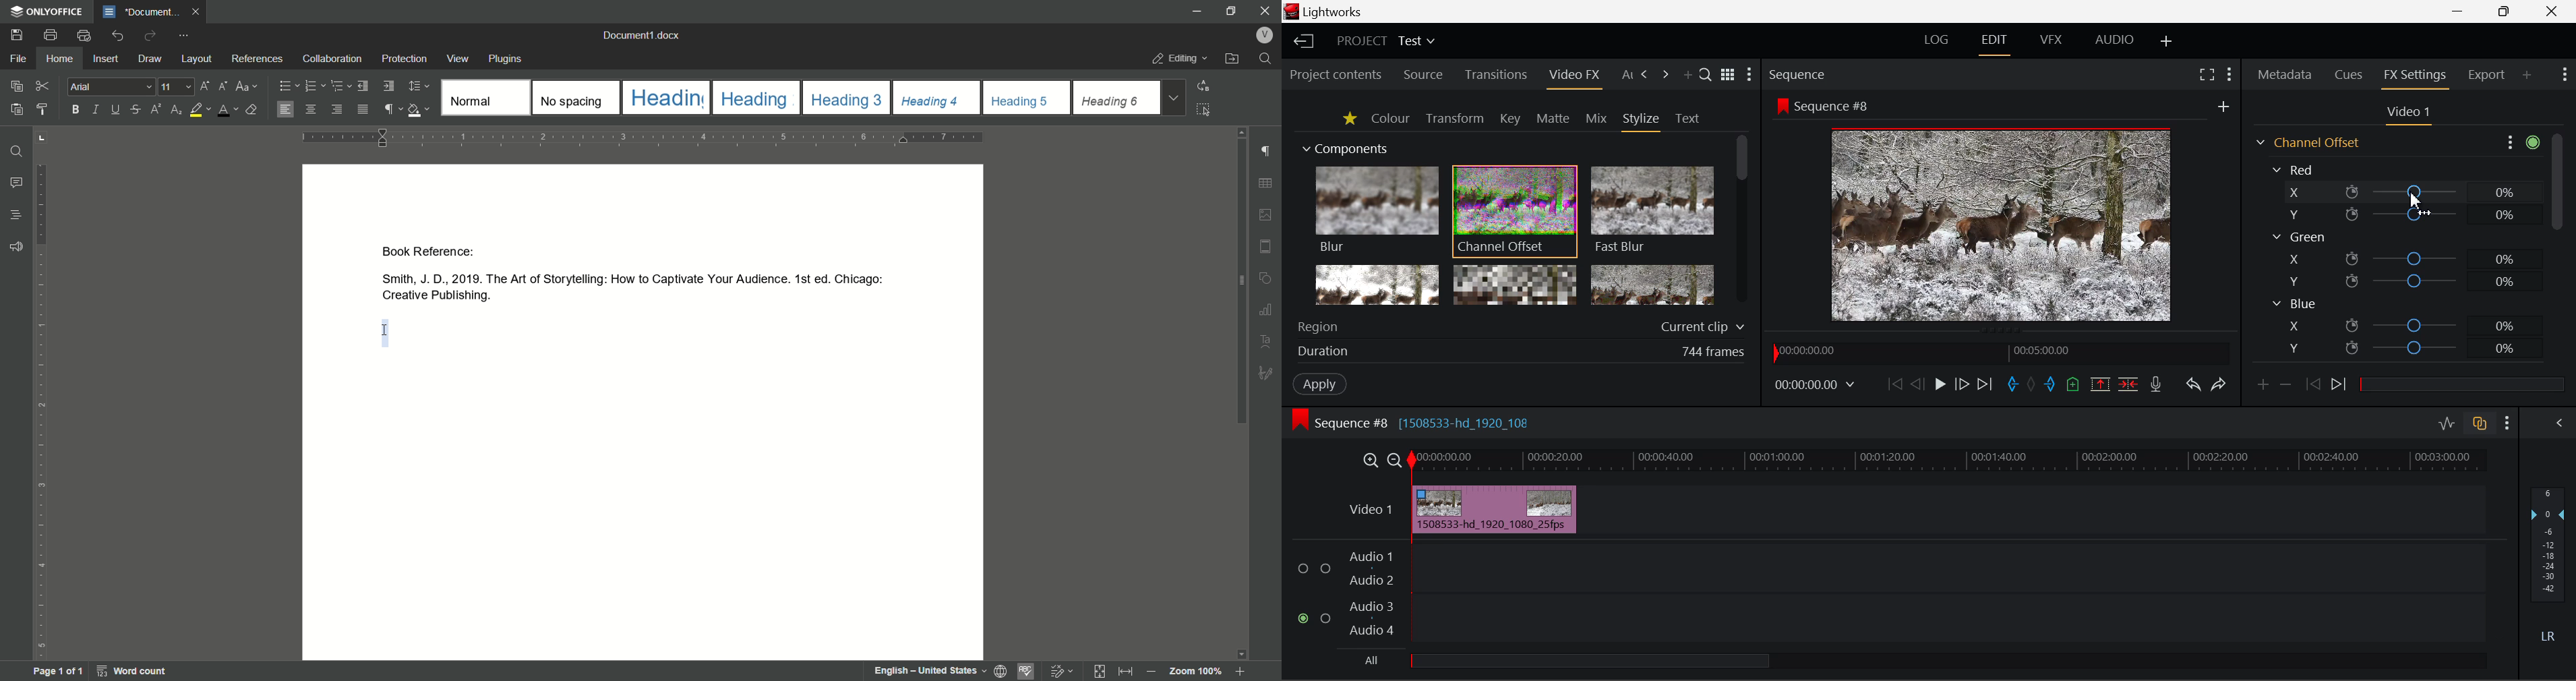 Image resolution: width=2576 pixels, height=700 pixels. I want to click on username logo, so click(1264, 35).